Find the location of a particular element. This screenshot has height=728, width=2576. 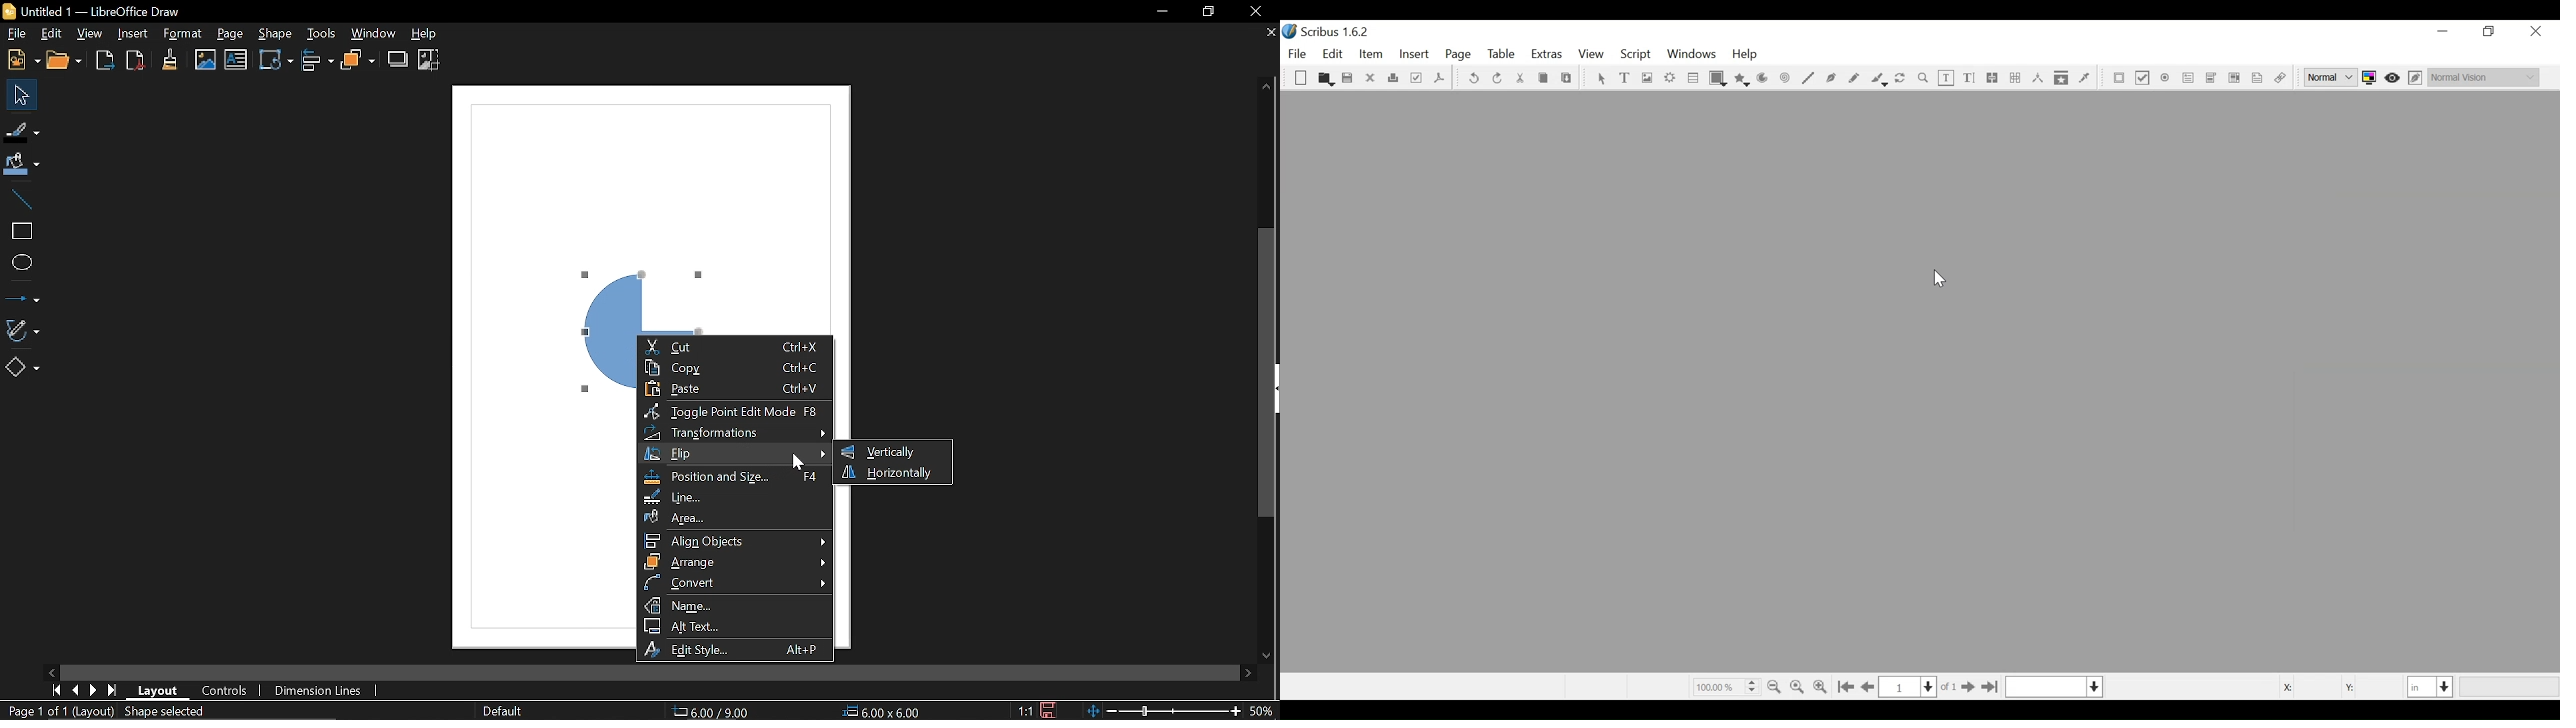

Windows is located at coordinates (1691, 55).